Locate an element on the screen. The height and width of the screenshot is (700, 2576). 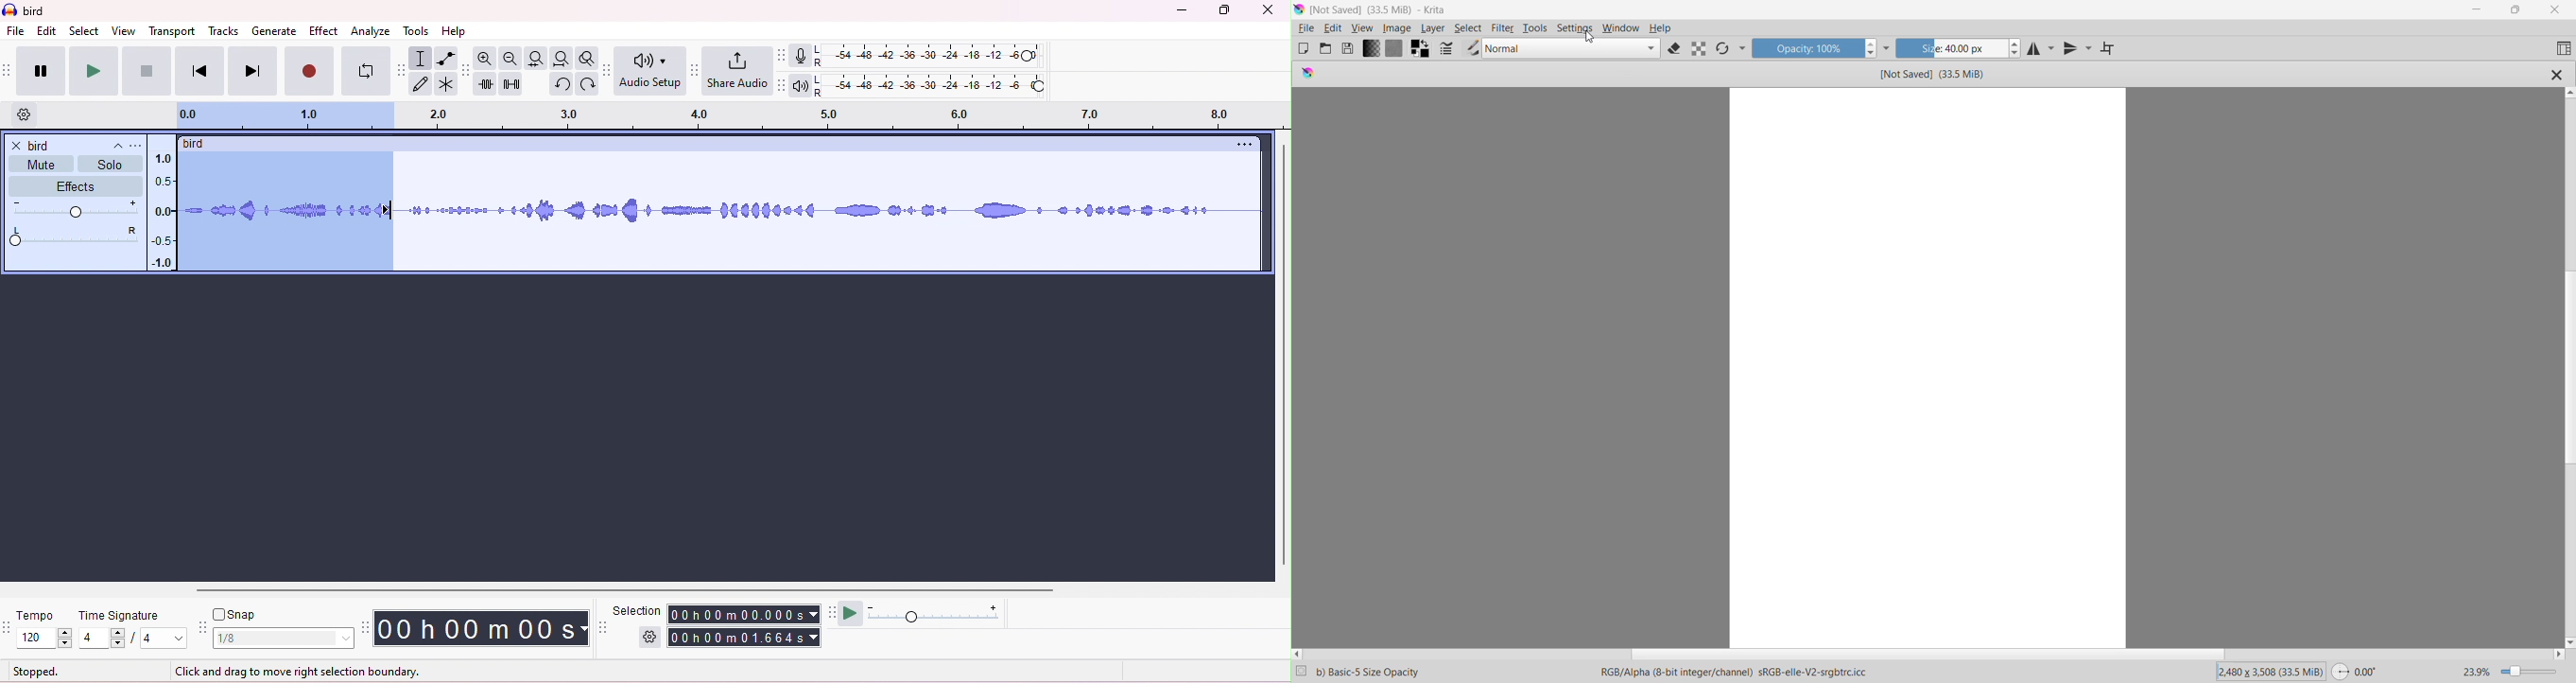
horizontal scroll bar is located at coordinates (631, 592).